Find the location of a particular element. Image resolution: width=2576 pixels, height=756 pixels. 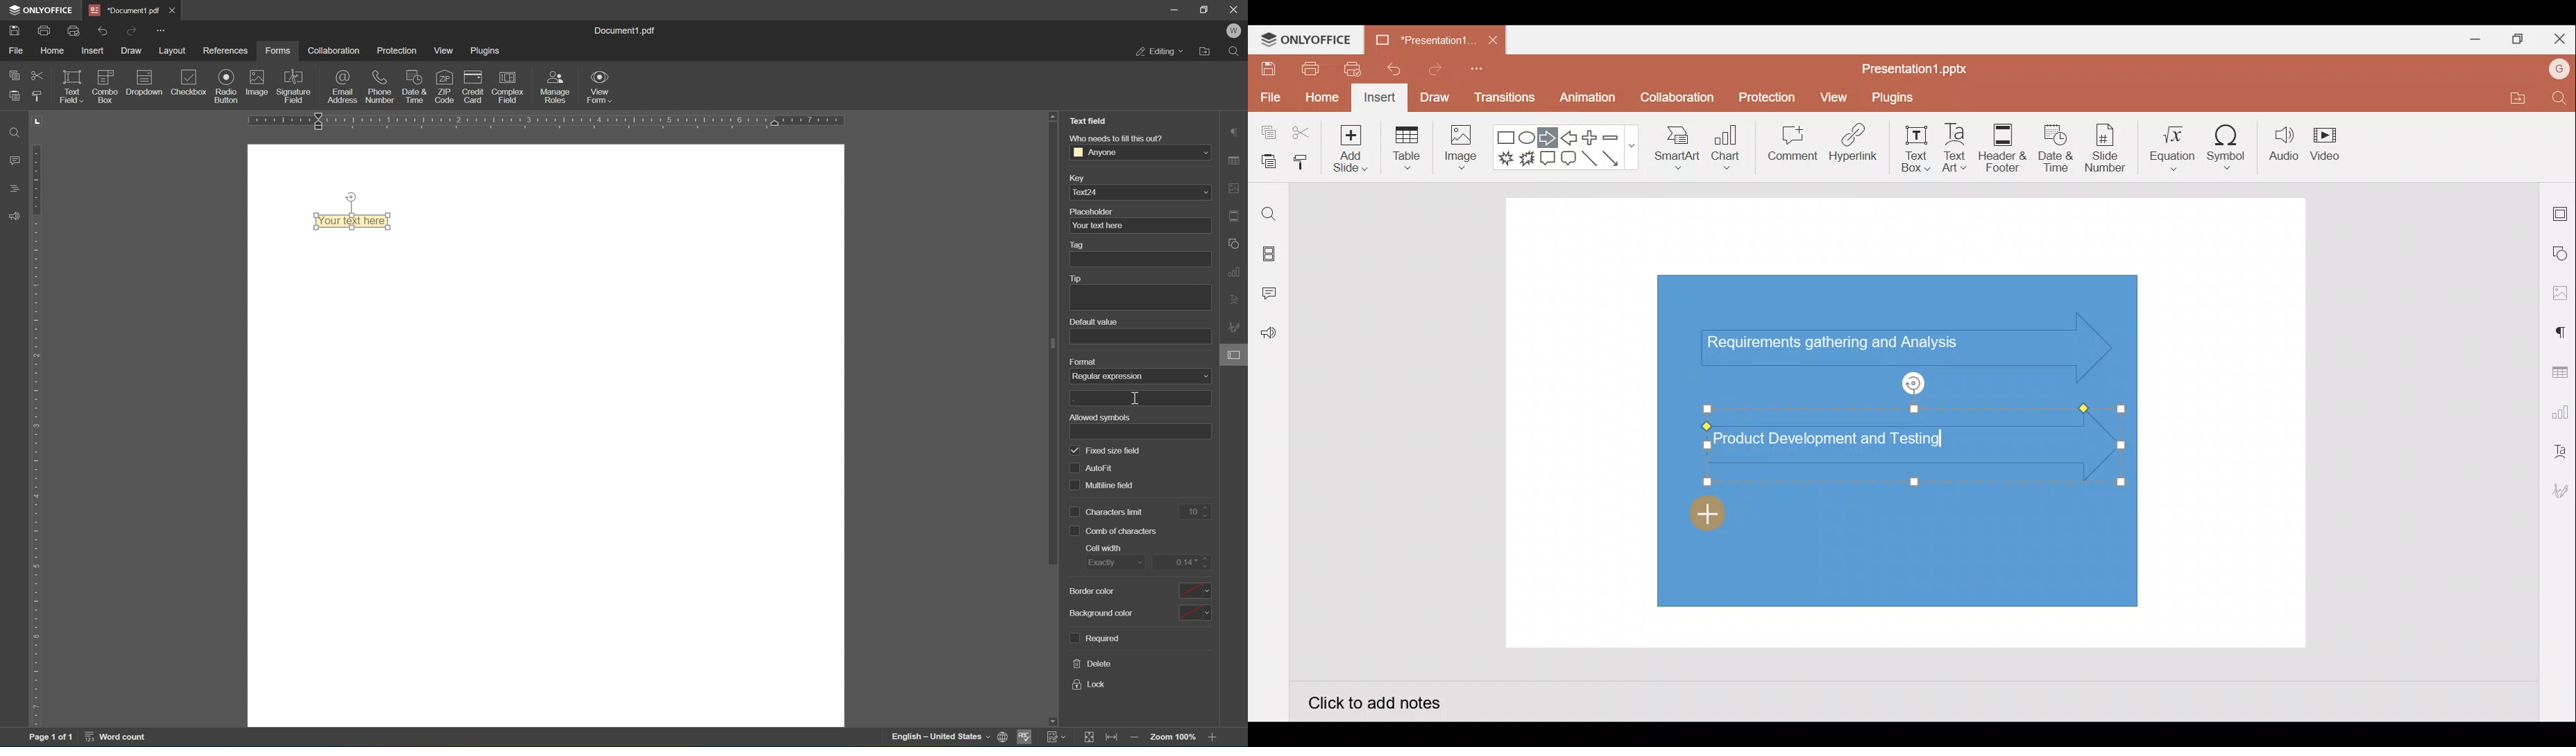

Comment is located at coordinates (1787, 146).